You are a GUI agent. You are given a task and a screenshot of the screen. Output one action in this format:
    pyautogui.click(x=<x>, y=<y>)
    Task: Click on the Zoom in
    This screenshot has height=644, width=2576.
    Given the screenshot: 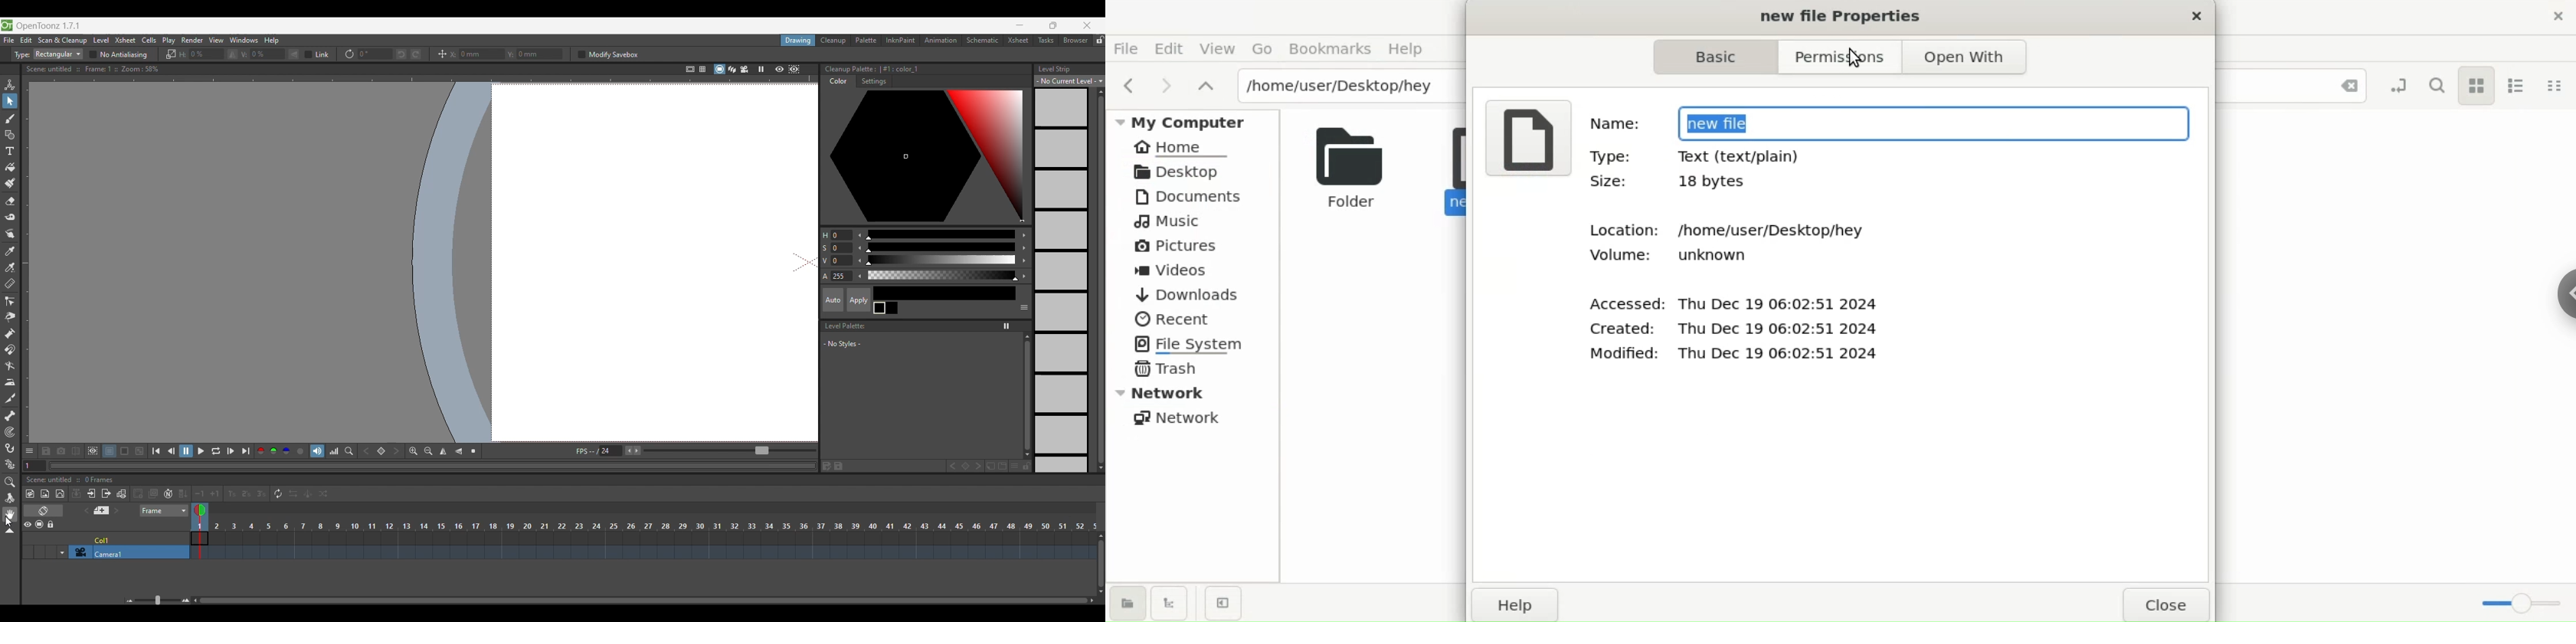 What is the action you would take?
    pyautogui.click(x=186, y=600)
    